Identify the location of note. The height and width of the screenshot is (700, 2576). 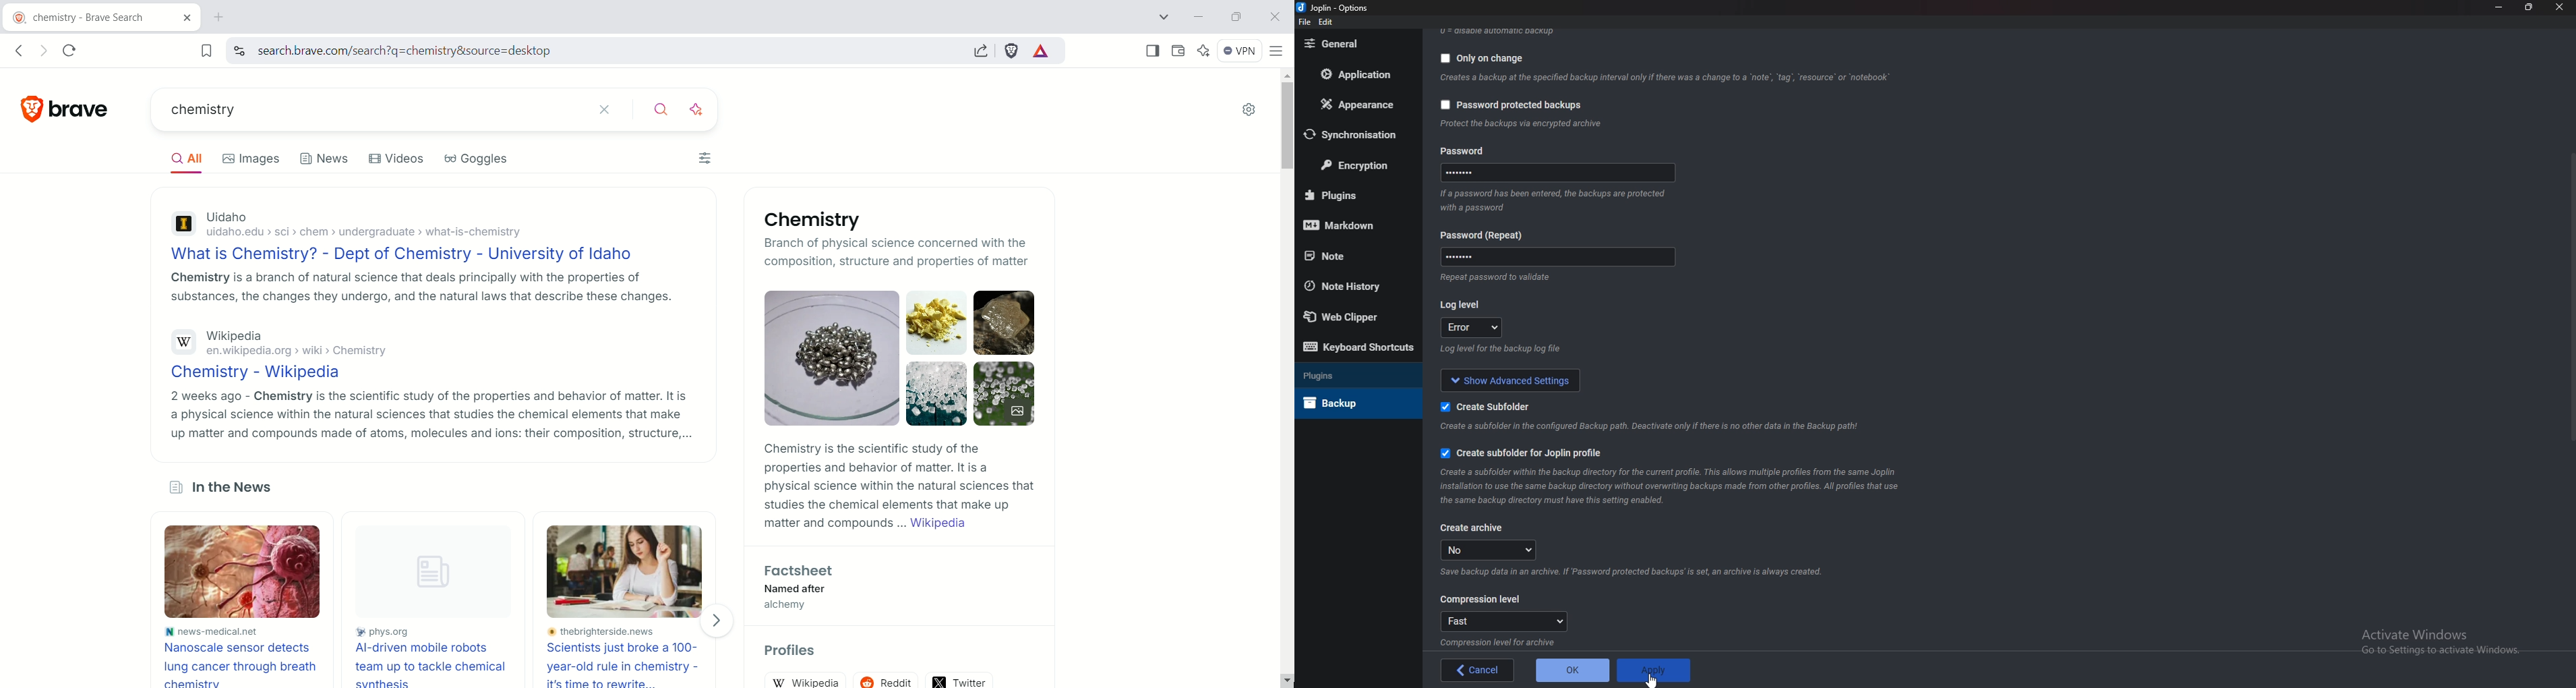
(1348, 256).